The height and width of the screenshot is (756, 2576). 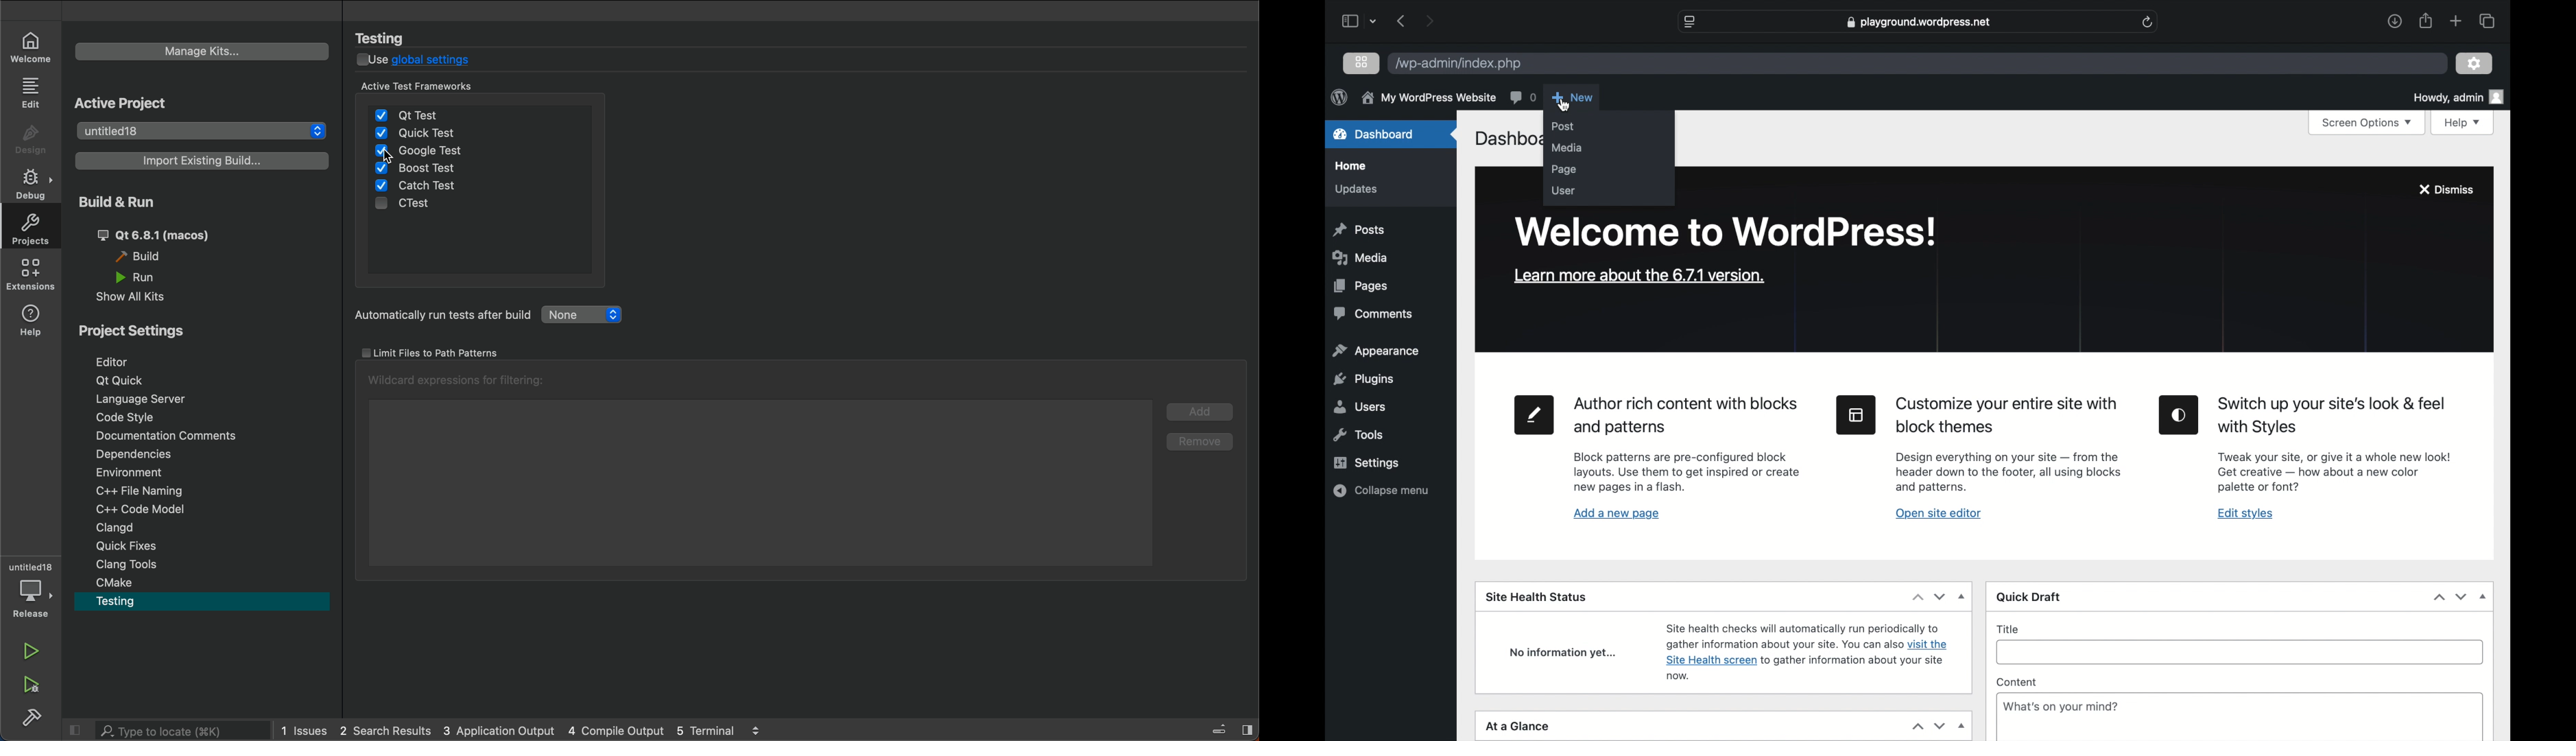 What do you see at coordinates (1564, 652) in the screenshot?
I see `no information yet` at bounding box center [1564, 652].